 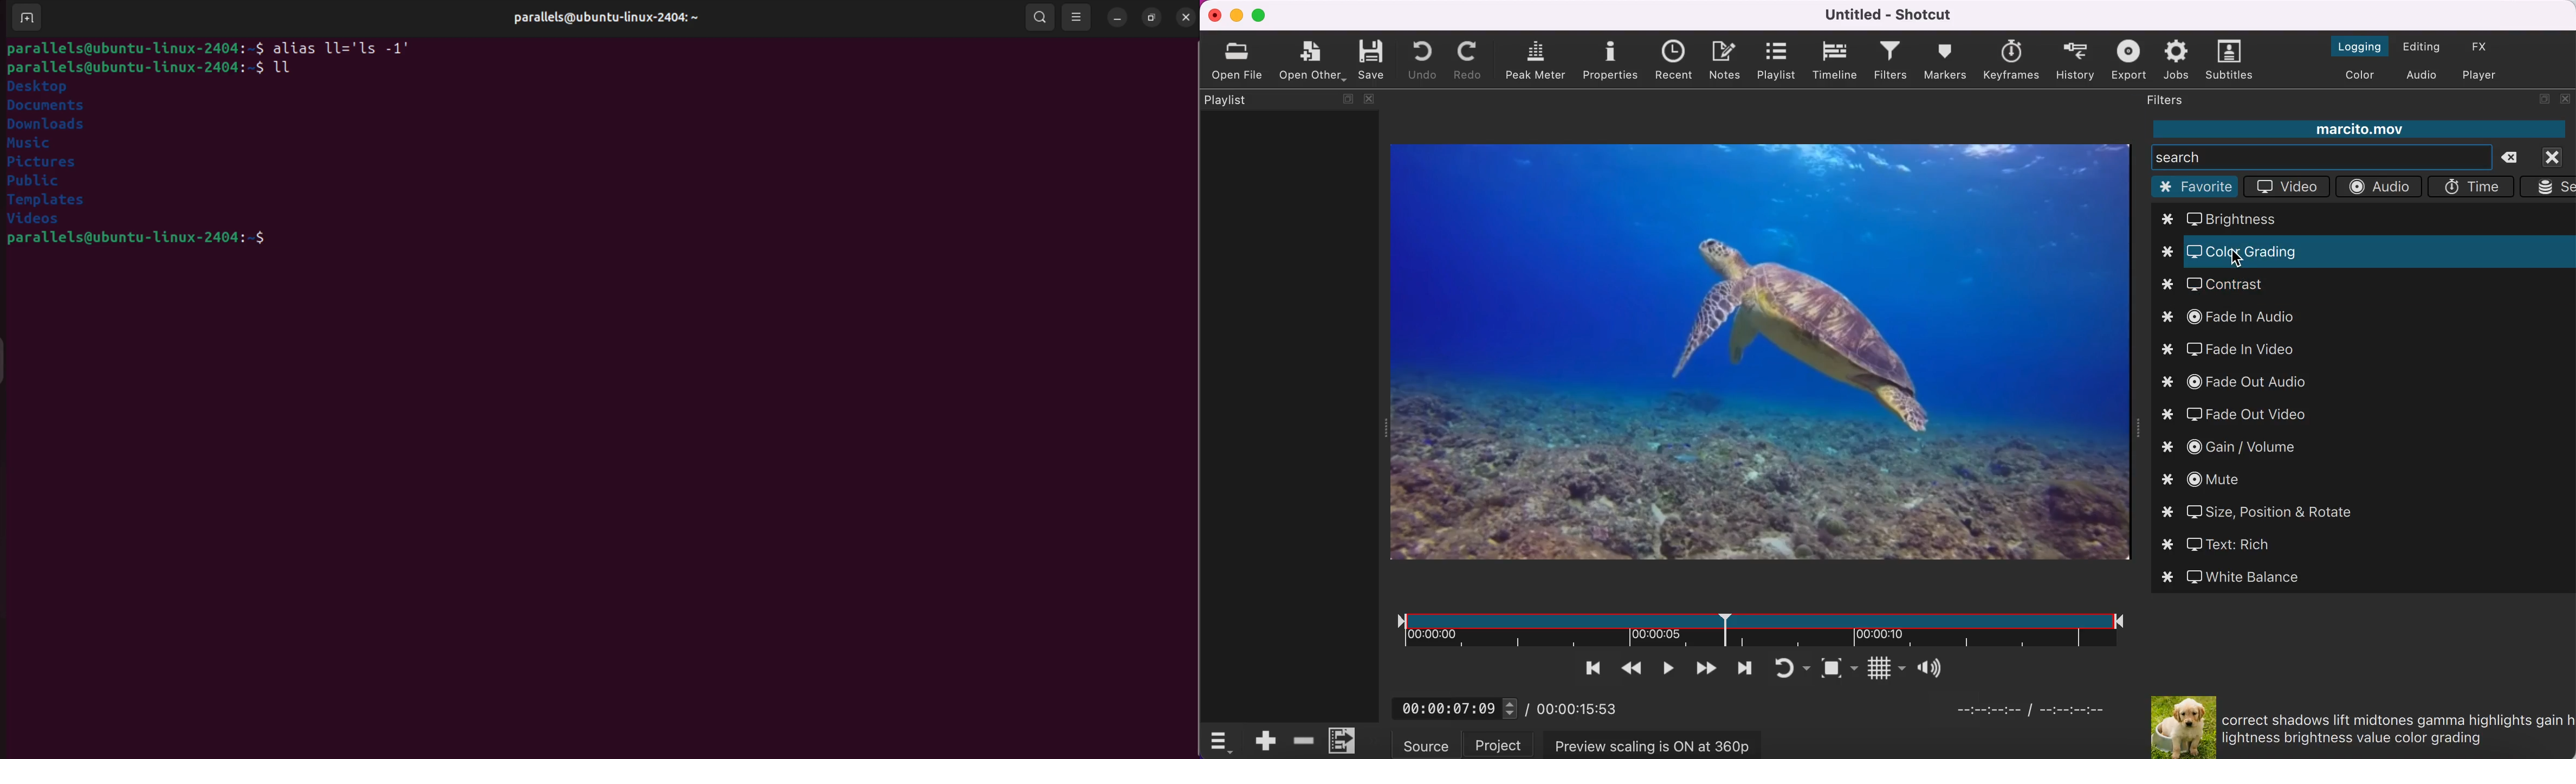 What do you see at coordinates (2425, 47) in the screenshot?
I see `switch to the editing layout` at bounding box center [2425, 47].